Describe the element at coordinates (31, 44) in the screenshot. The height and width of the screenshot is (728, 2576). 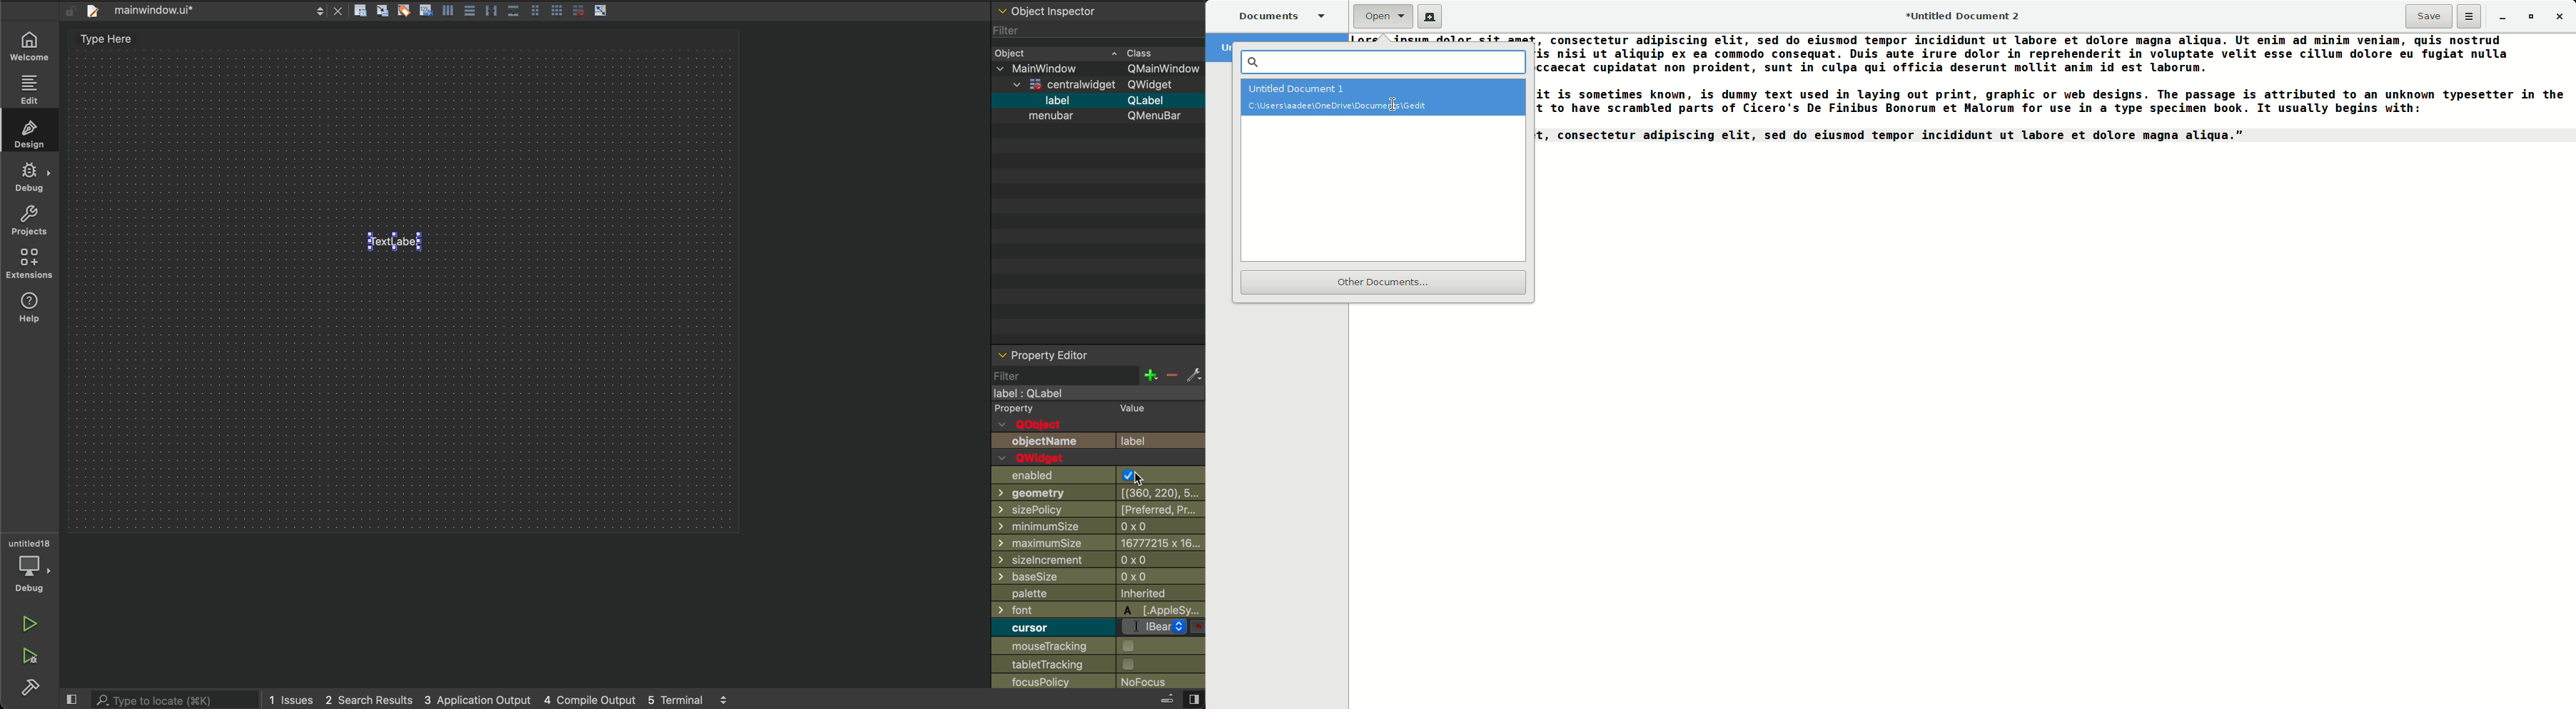
I see `wecome` at that location.